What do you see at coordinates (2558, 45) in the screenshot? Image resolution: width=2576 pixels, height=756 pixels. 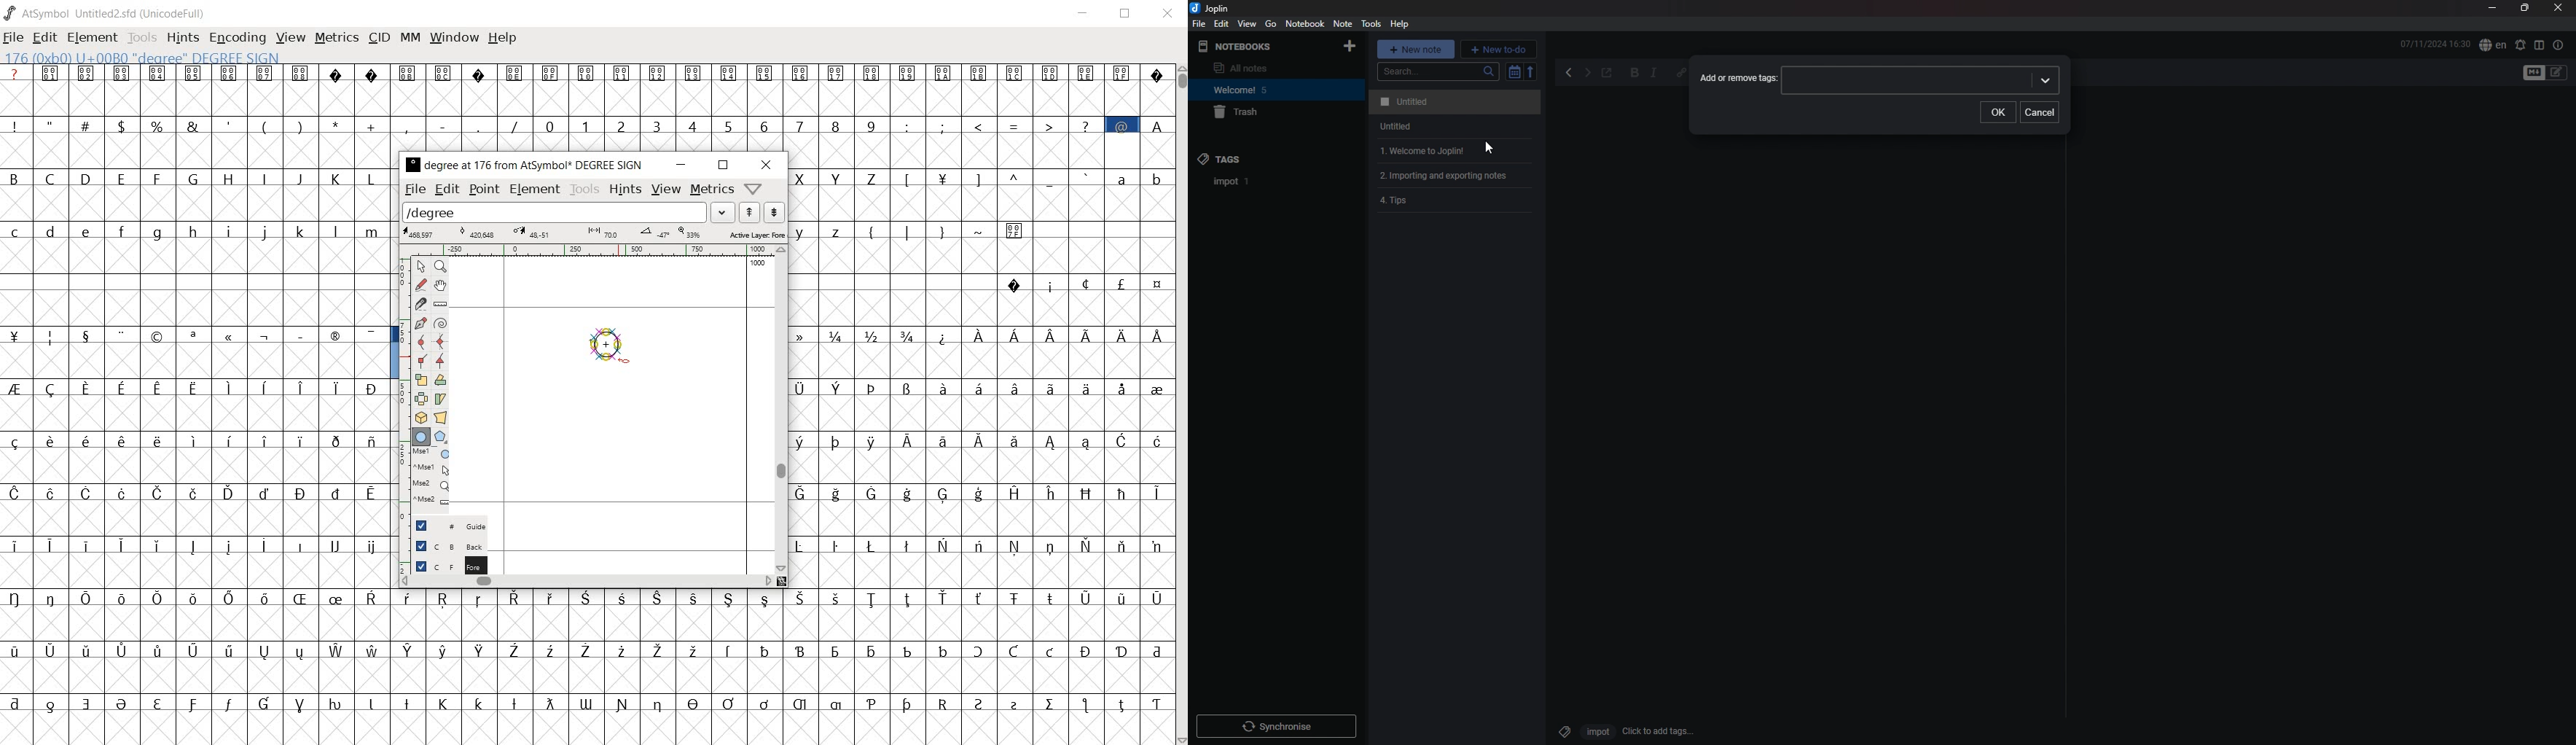 I see `note properties` at bounding box center [2558, 45].